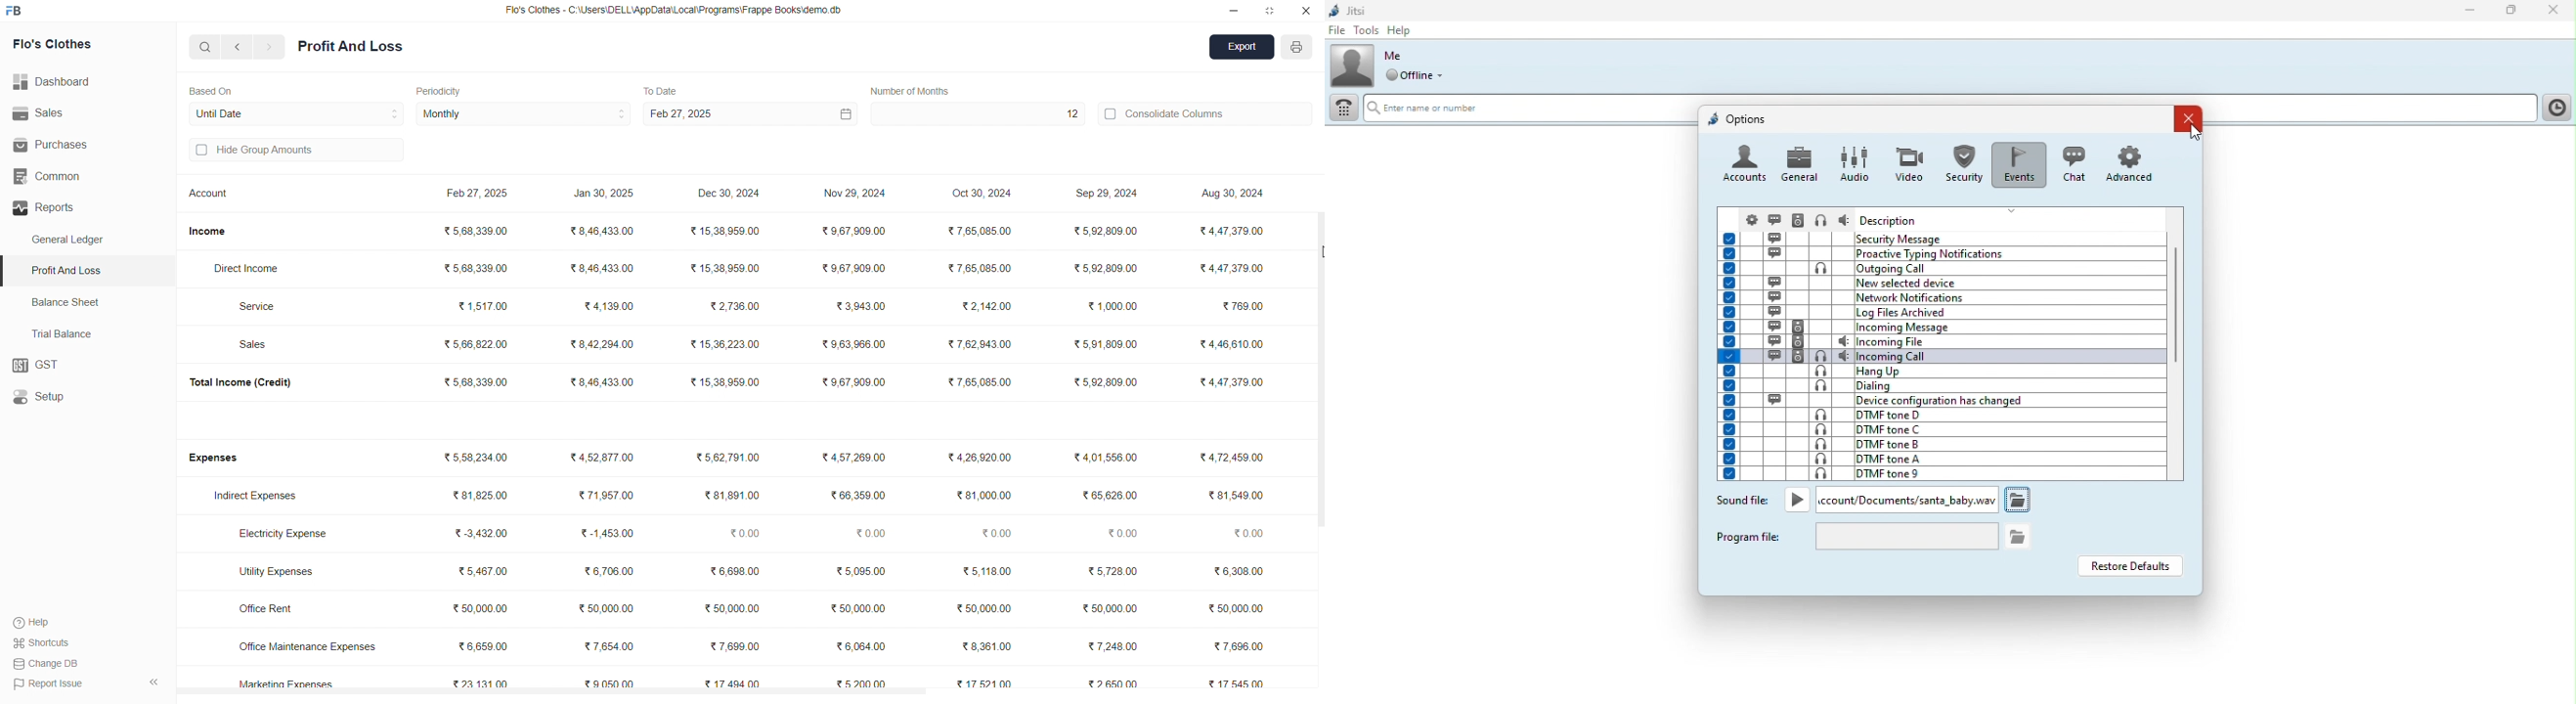 The height and width of the screenshot is (728, 2576). I want to click on advanced, so click(2125, 163).